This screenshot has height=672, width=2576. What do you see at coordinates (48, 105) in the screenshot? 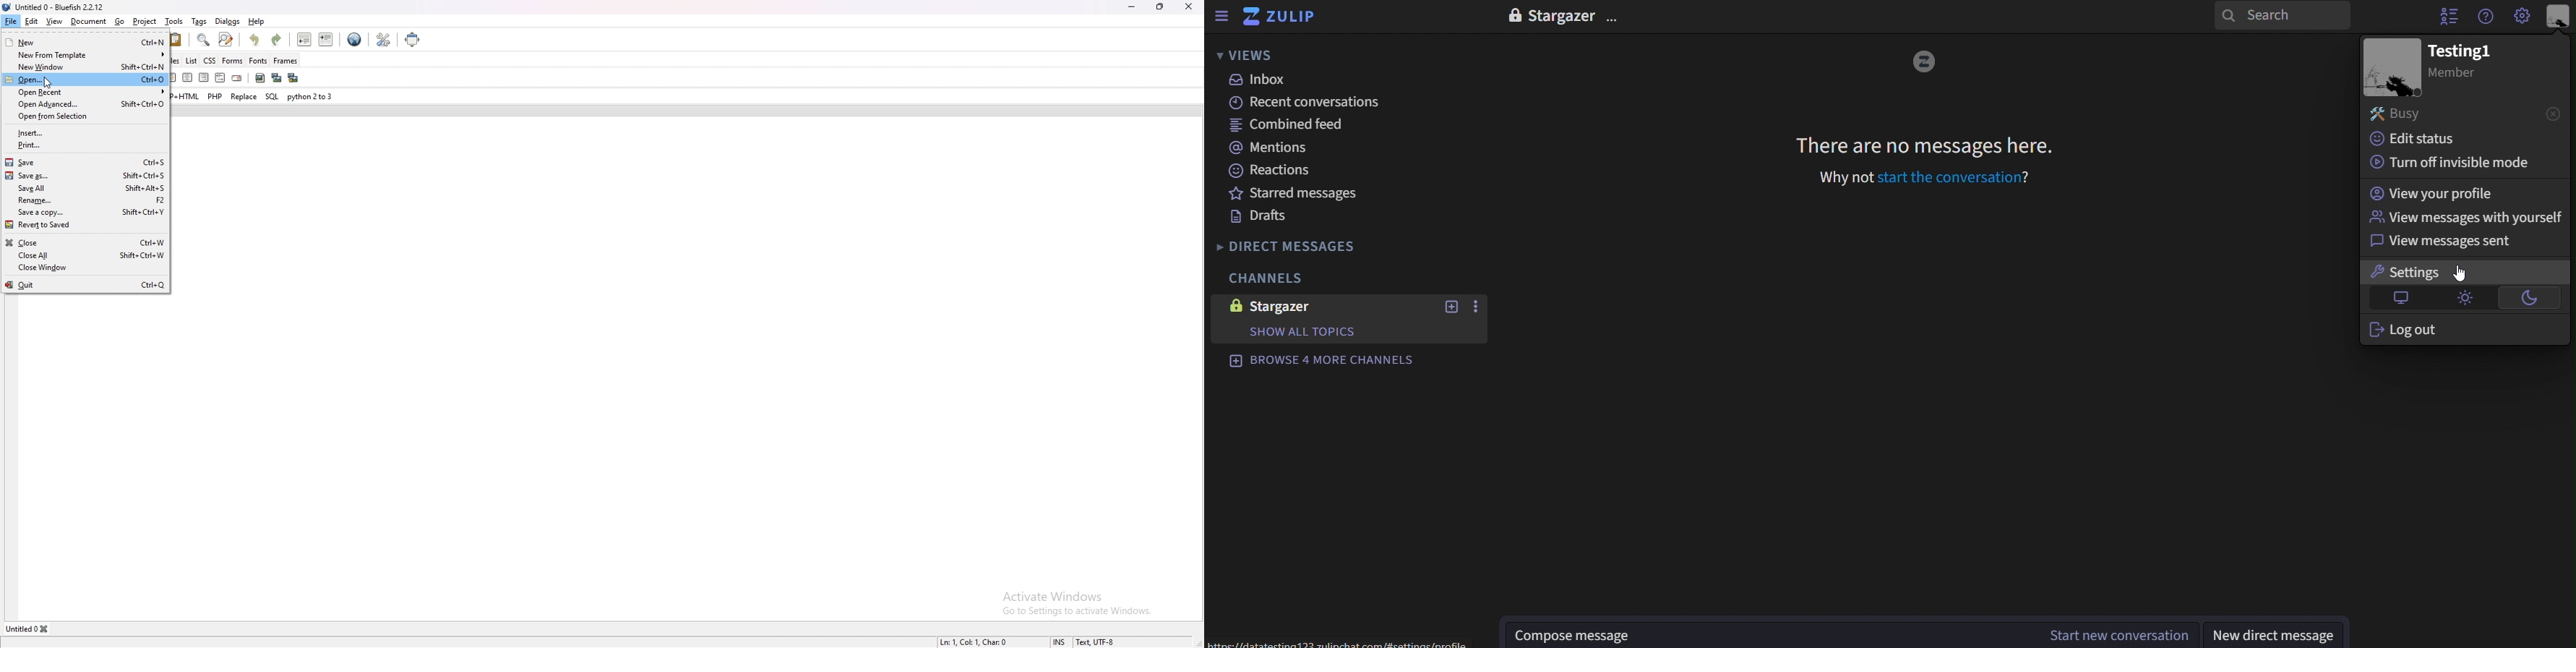
I see `open advanced` at bounding box center [48, 105].